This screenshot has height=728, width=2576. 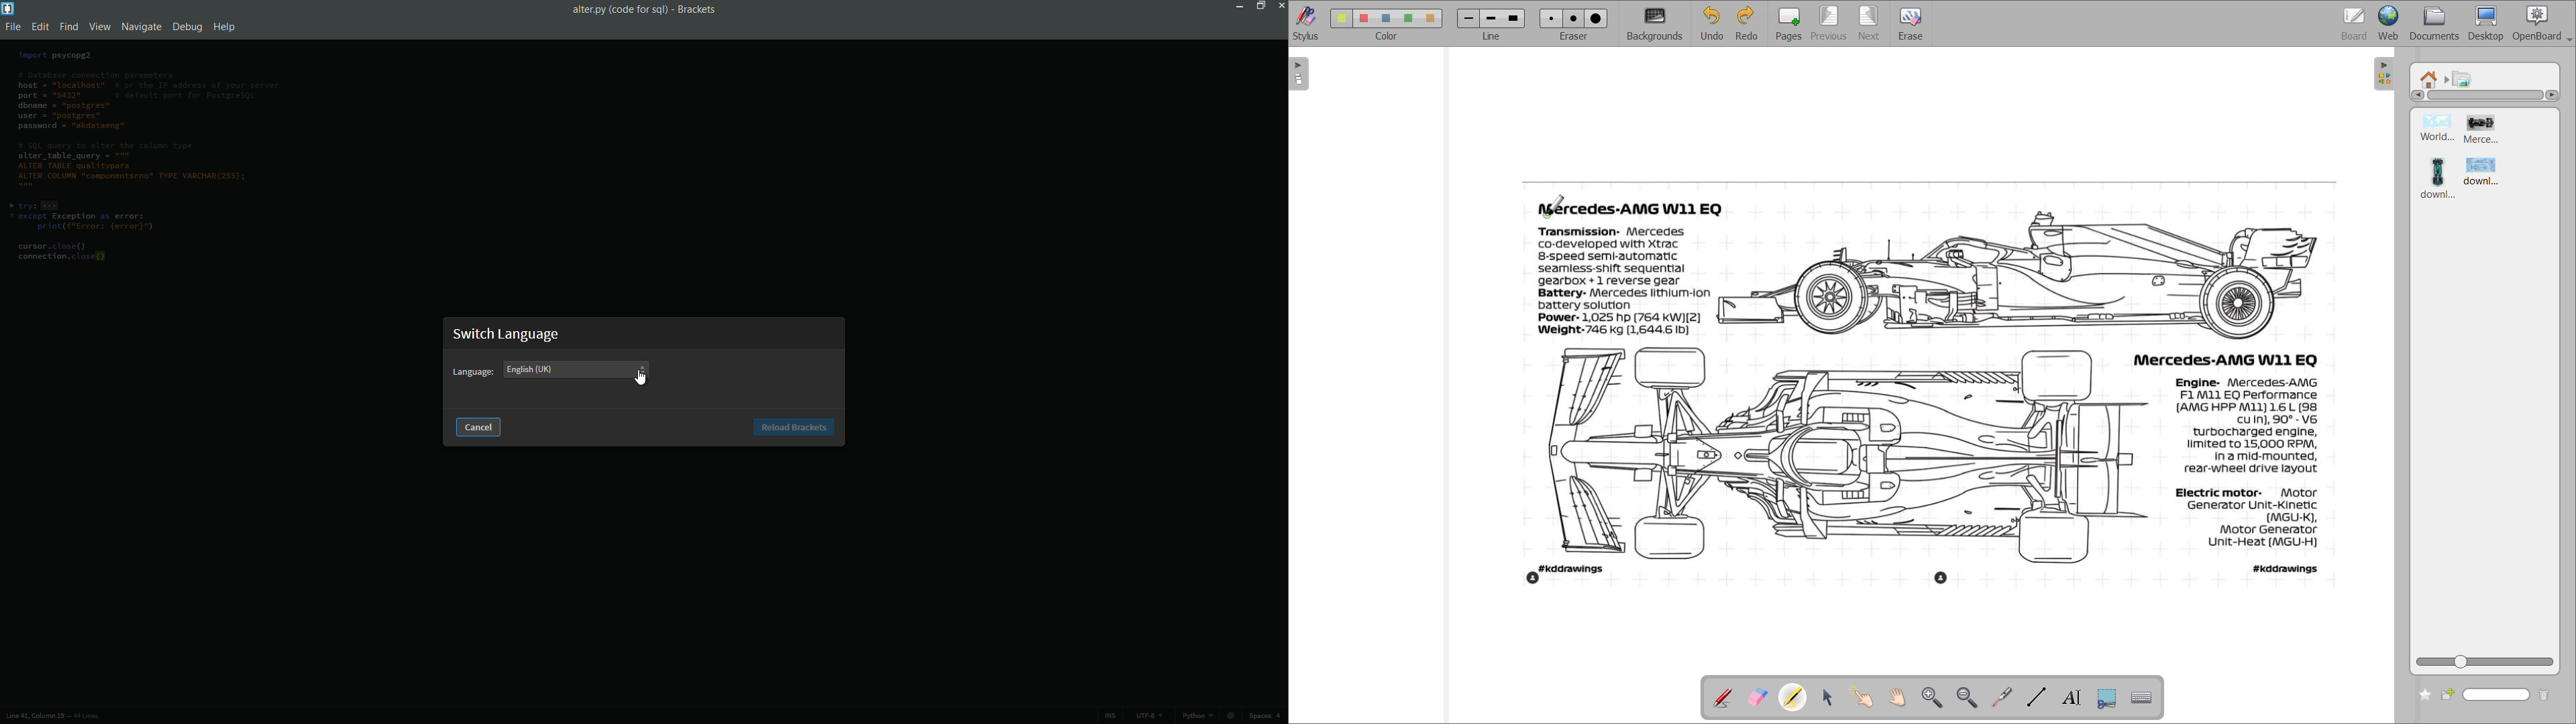 I want to click on file menu, so click(x=11, y=26).